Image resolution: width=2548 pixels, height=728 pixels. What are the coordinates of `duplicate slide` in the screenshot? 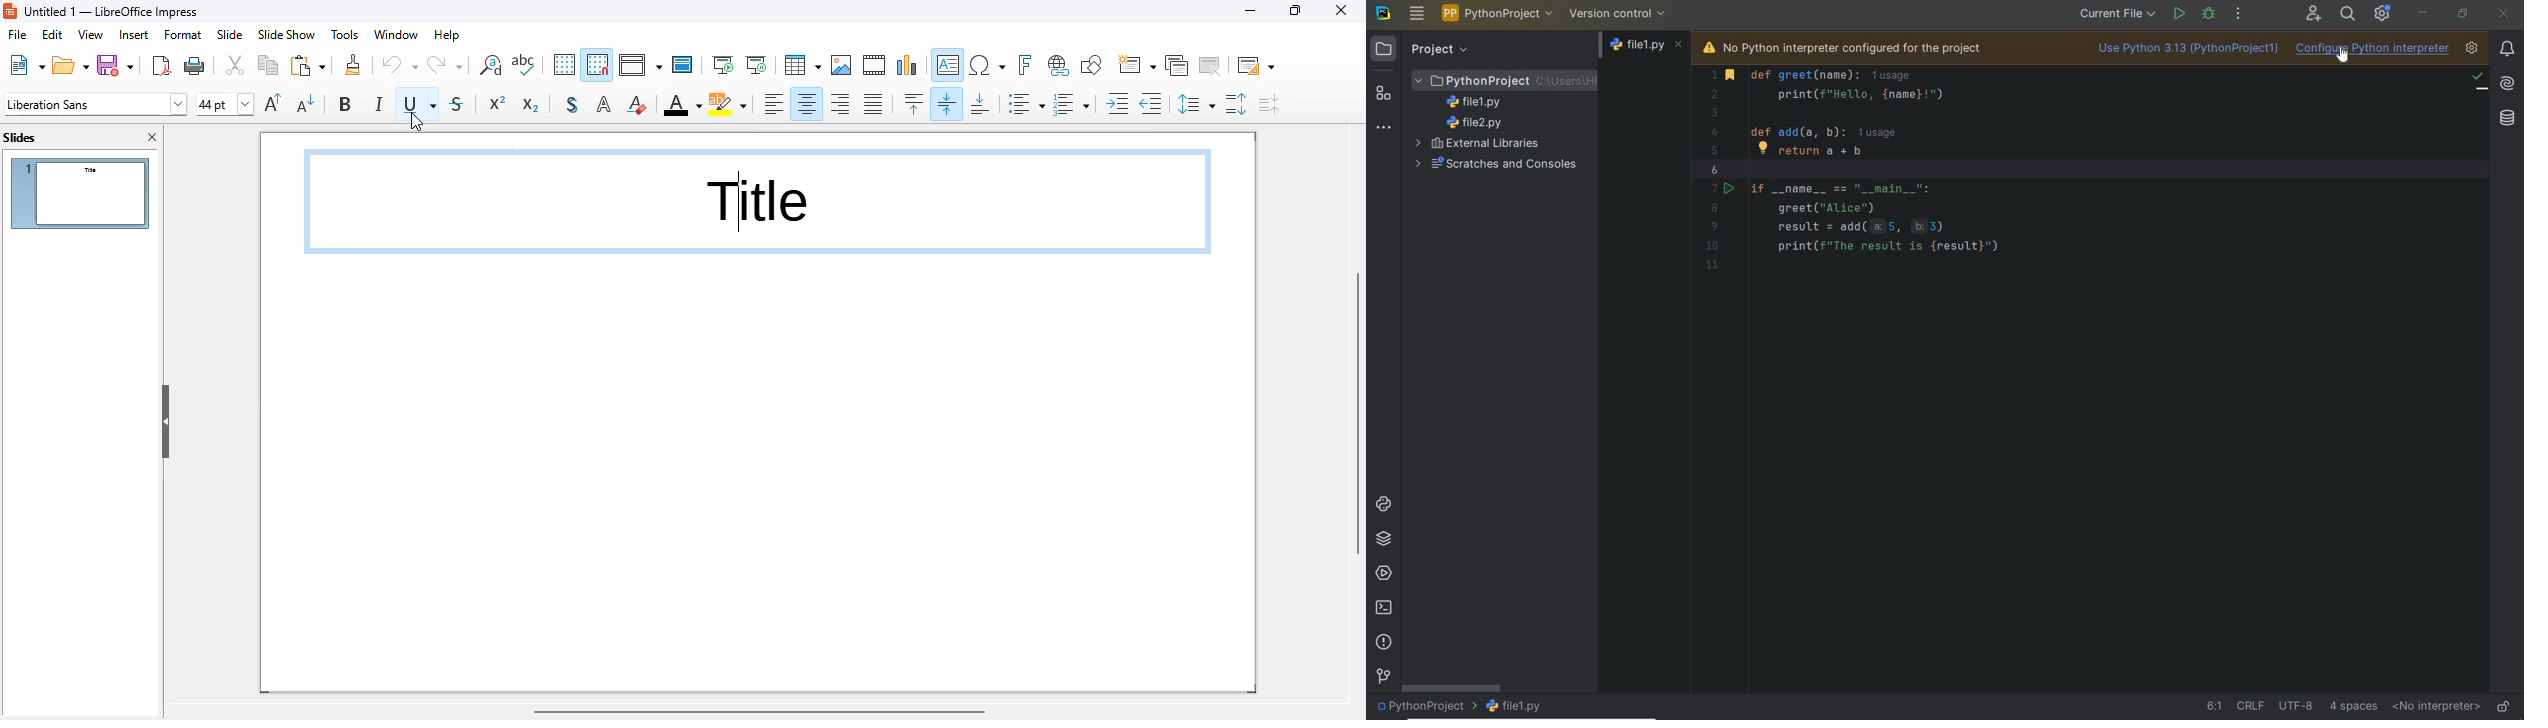 It's located at (1177, 65).